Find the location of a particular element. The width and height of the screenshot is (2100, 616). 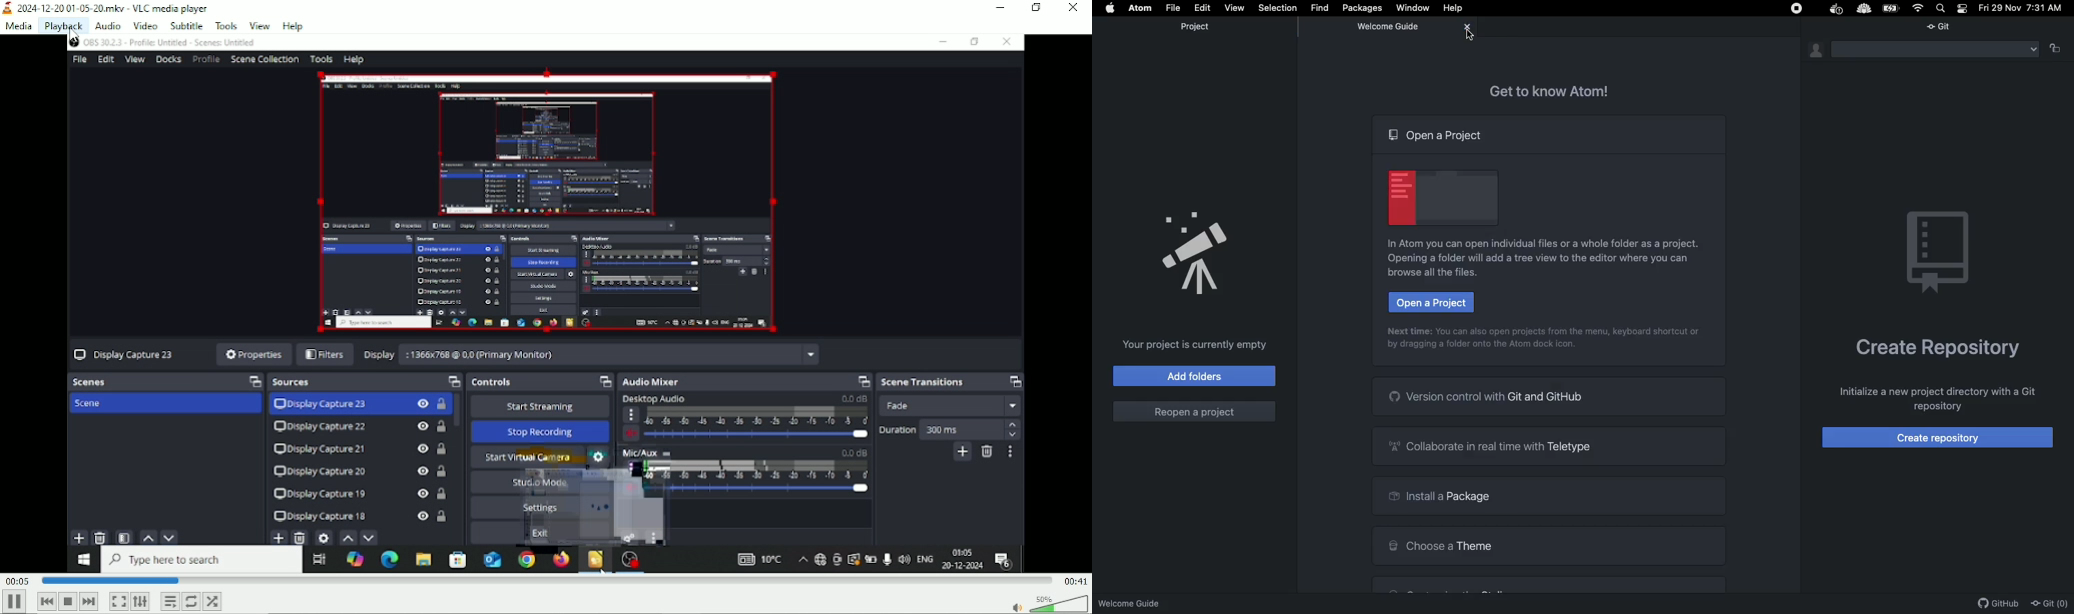

Help is located at coordinates (293, 25).